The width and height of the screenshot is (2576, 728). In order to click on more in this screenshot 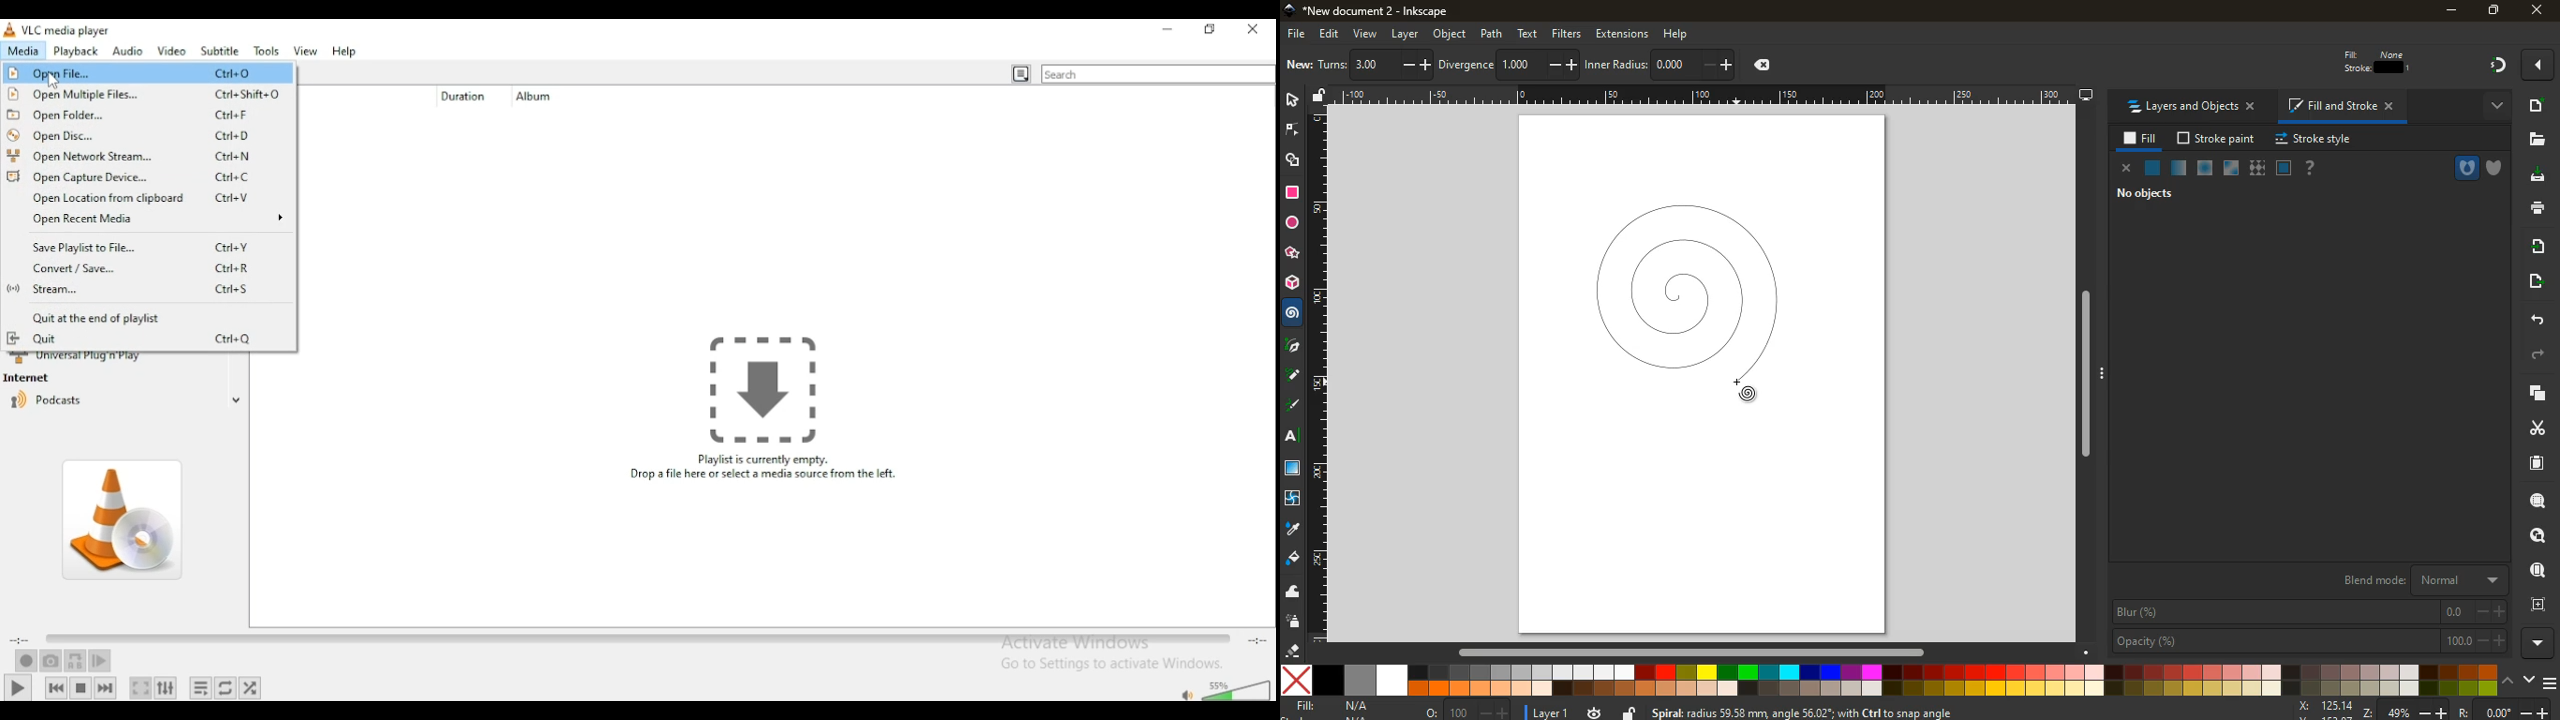, I will do `click(2536, 67)`.